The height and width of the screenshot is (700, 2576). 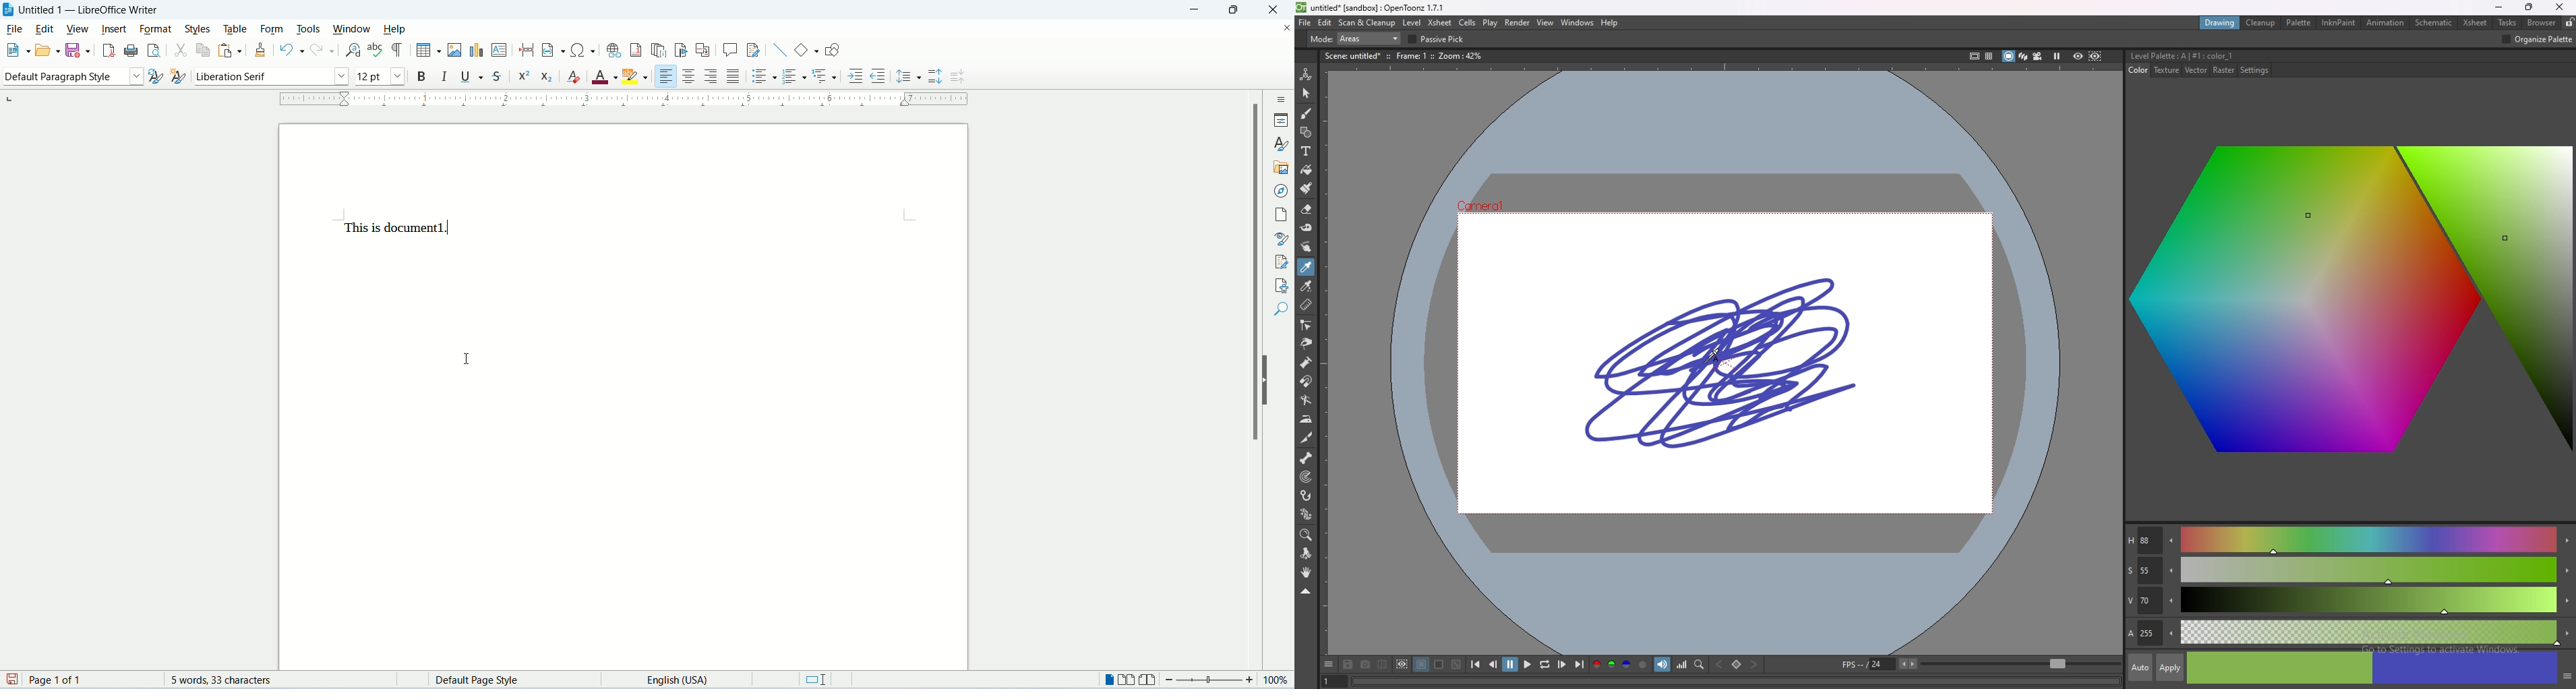 What do you see at coordinates (636, 50) in the screenshot?
I see `insert footnote` at bounding box center [636, 50].